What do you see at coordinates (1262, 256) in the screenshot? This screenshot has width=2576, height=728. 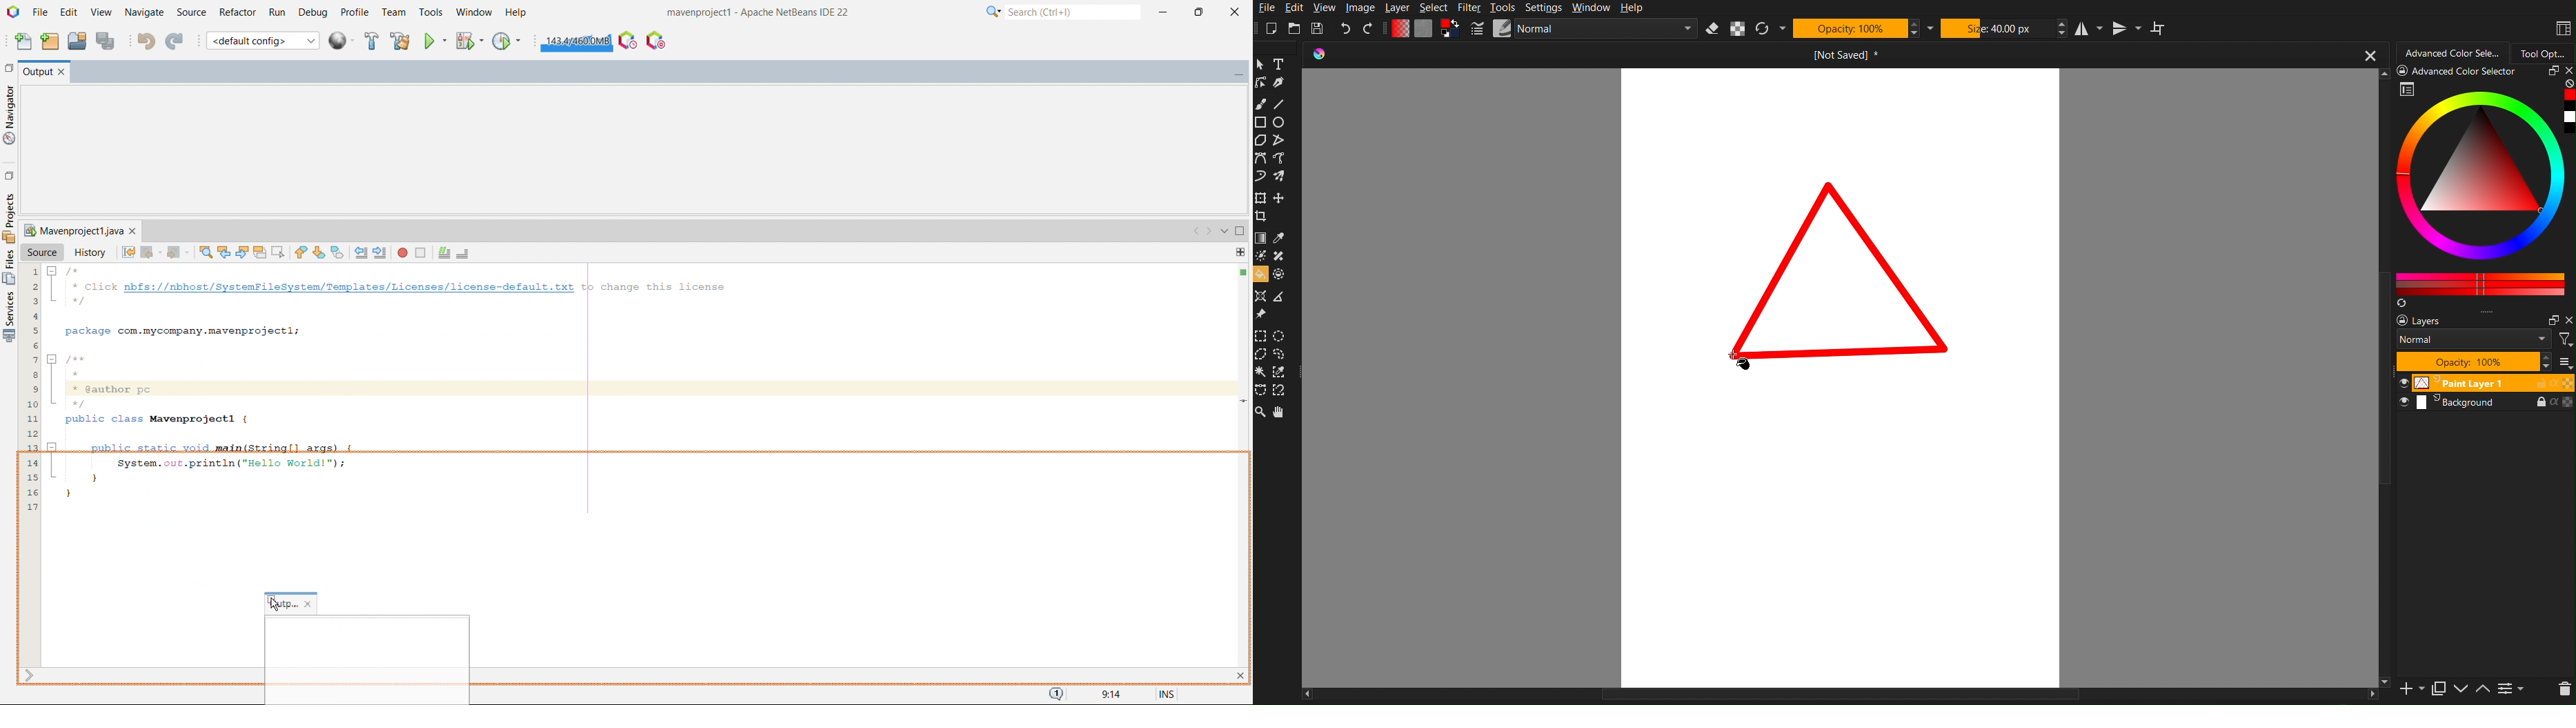 I see `colorize mask tool` at bounding box center [1262, 256].